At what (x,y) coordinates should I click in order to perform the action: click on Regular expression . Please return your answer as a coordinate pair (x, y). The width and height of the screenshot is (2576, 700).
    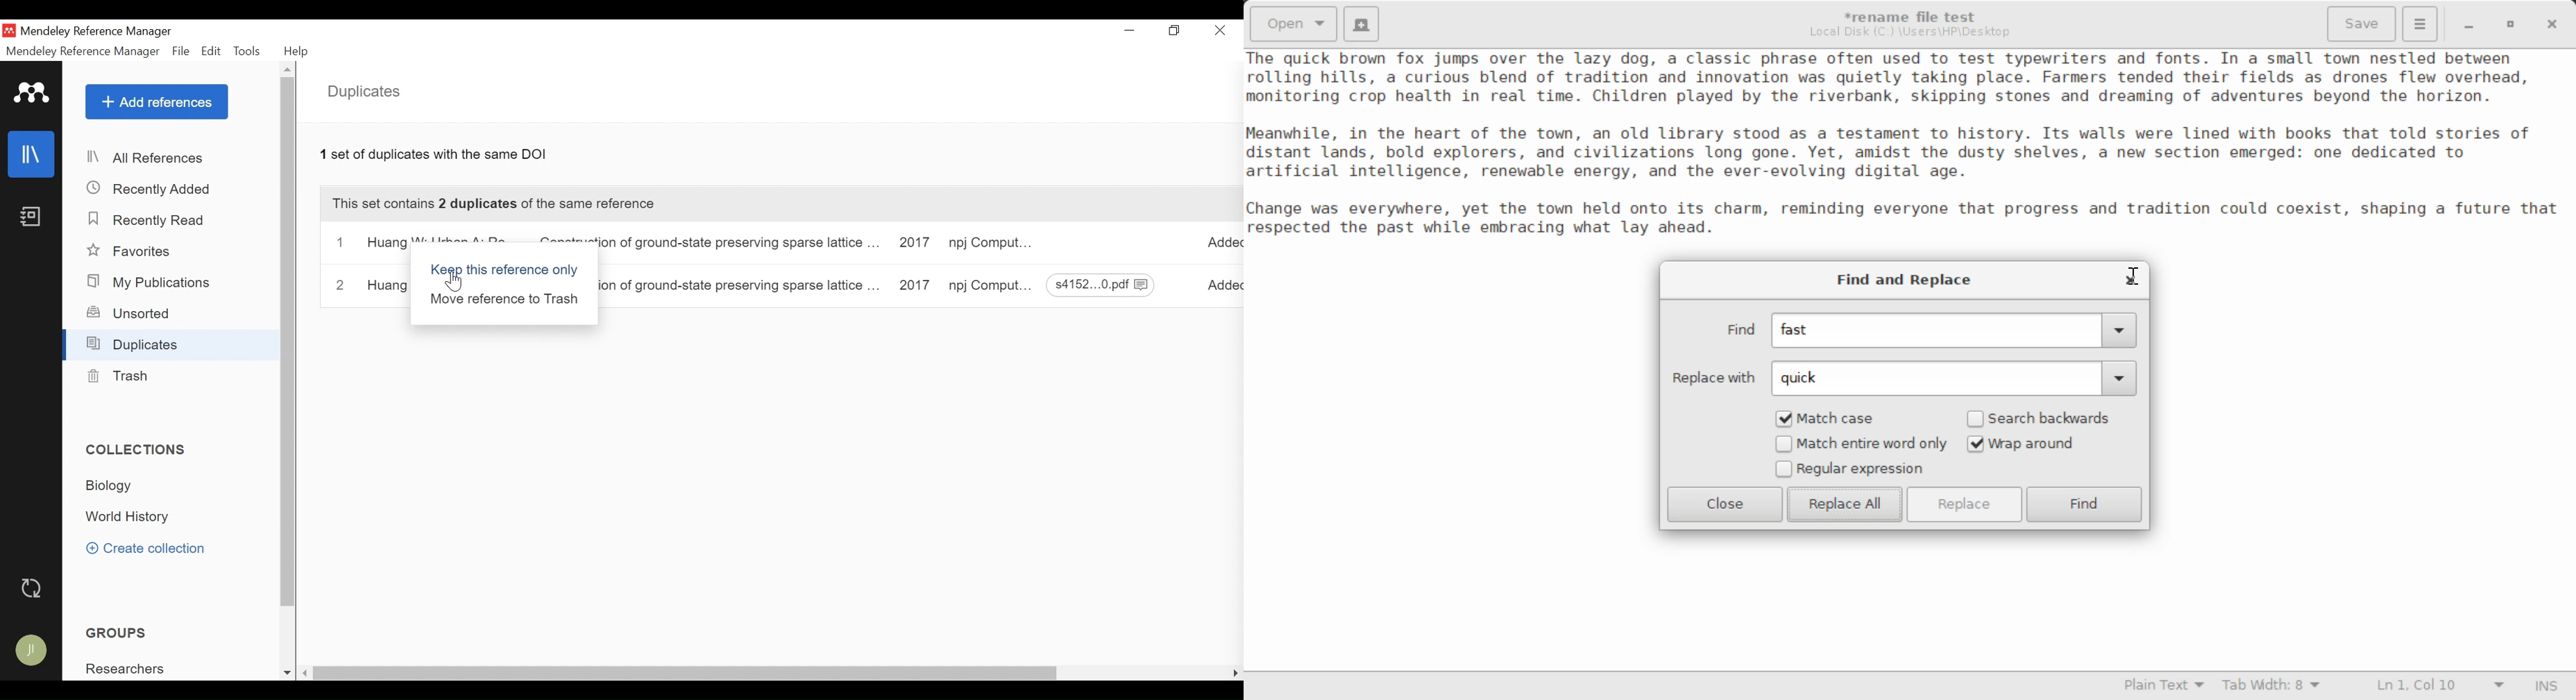
    Looking at the image, I should click on (1850, 470).